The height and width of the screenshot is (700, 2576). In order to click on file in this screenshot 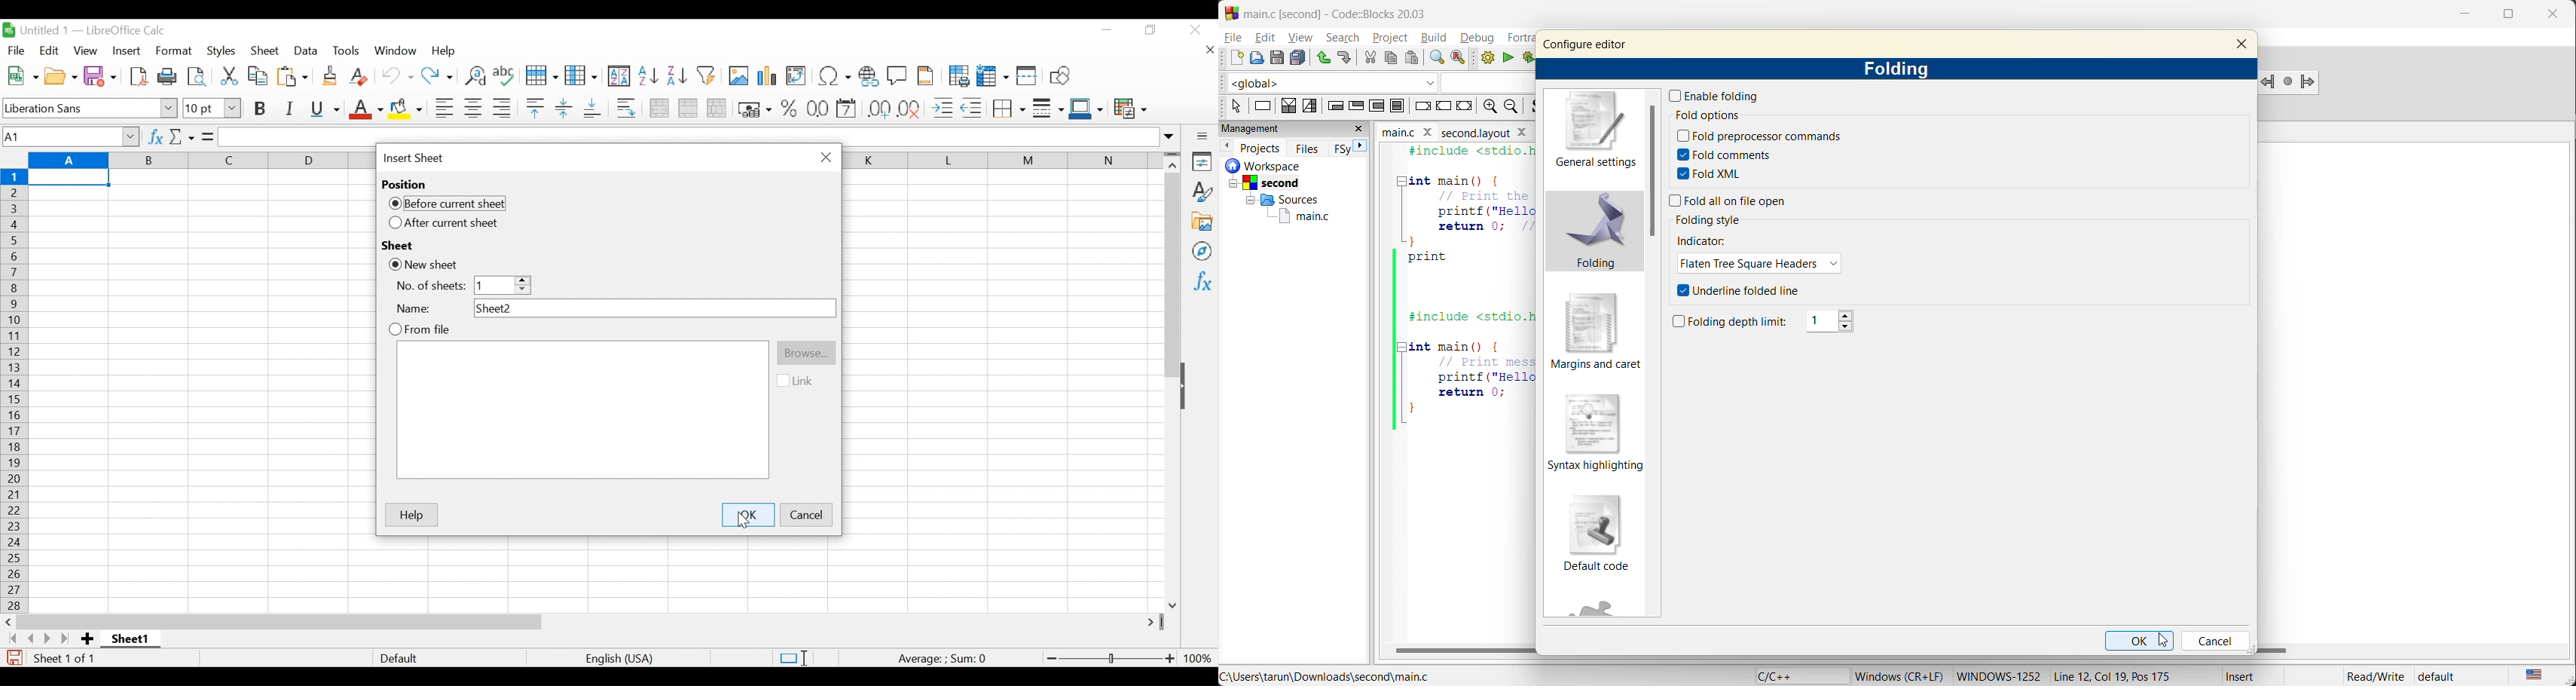, I will do `click(1233, 38)`.